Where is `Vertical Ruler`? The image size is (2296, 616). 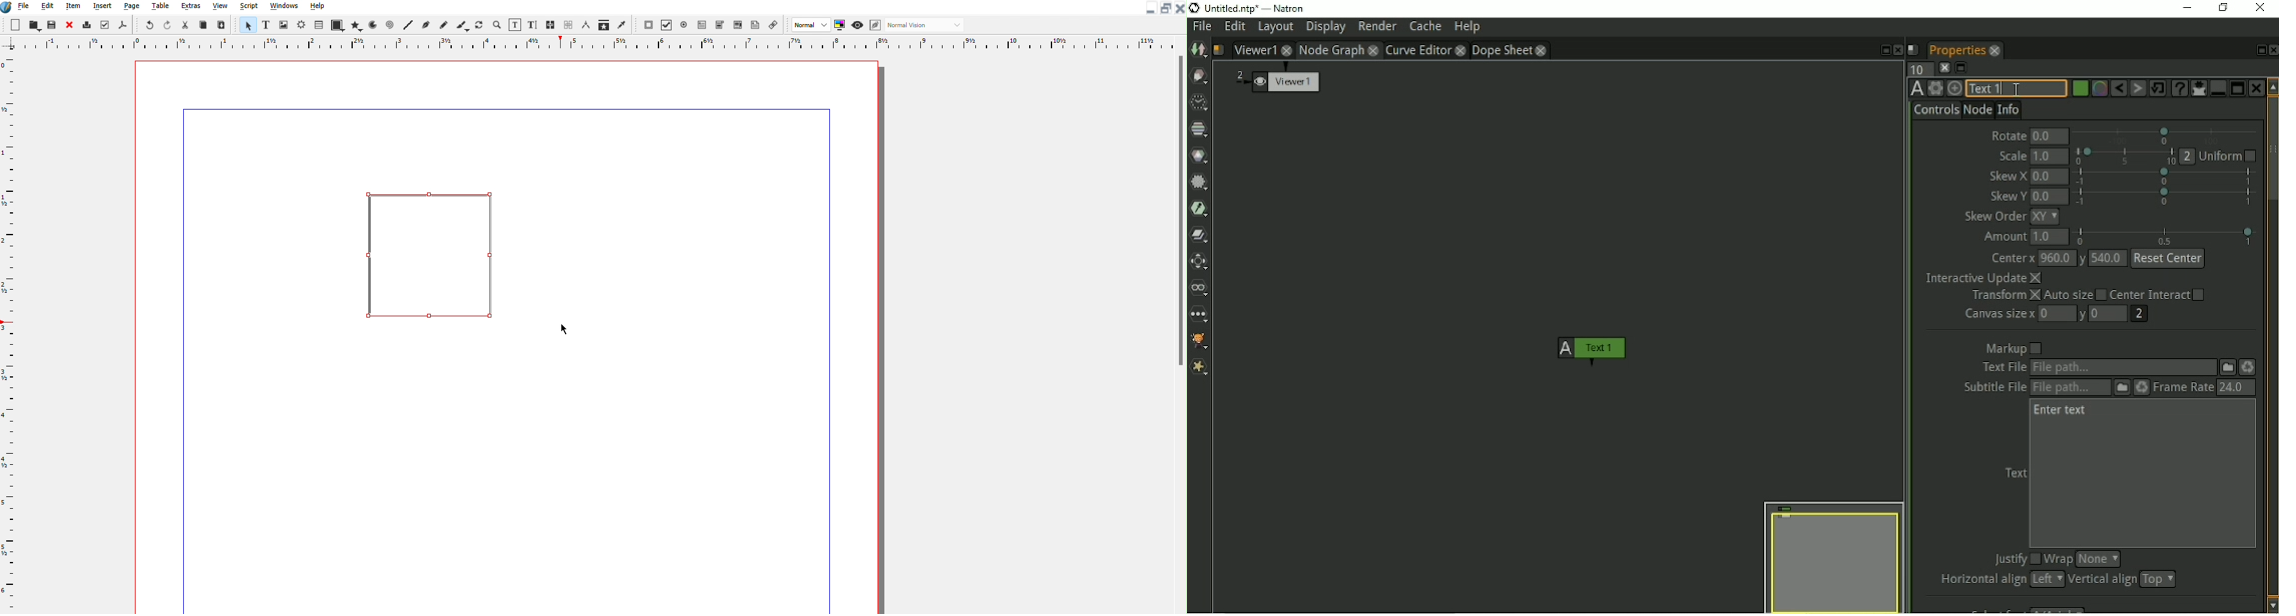
Vertical Ruler is located at coordinates (11, 333).